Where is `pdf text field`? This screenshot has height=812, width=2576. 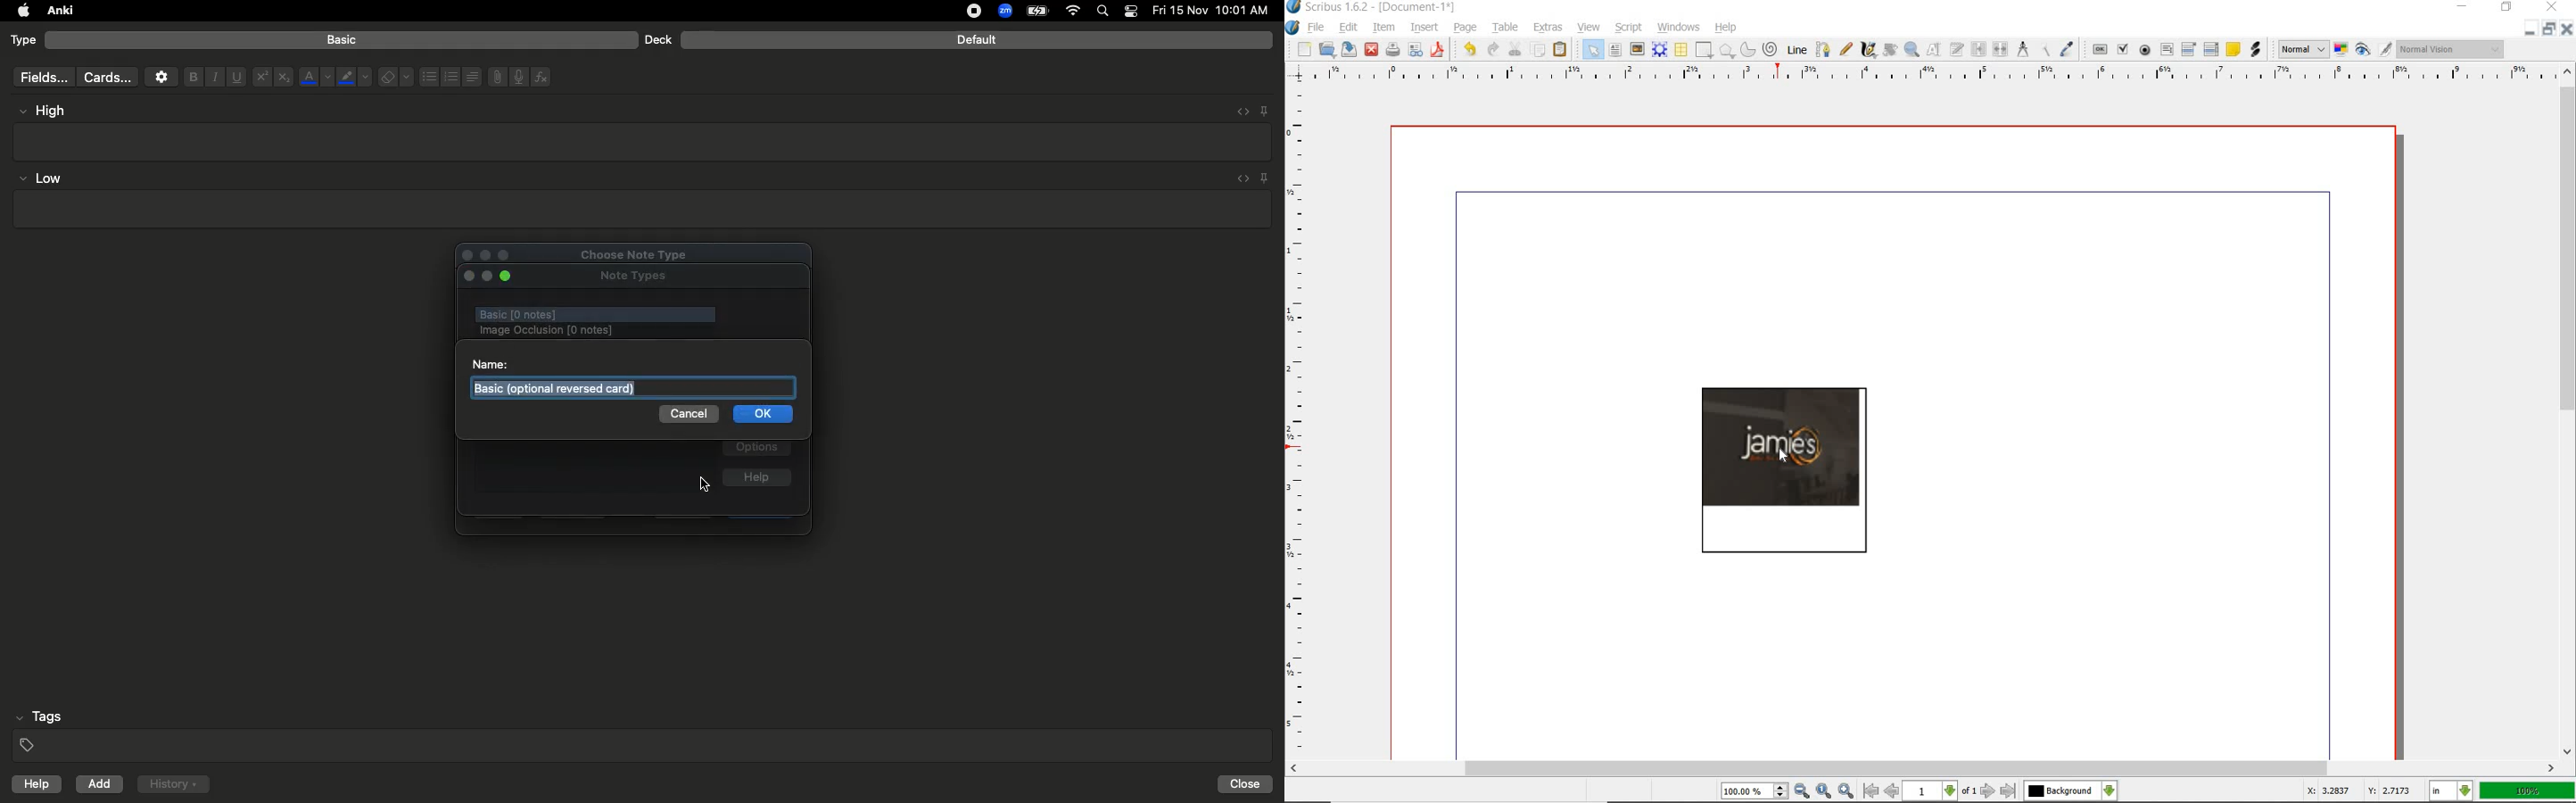 pdf text field is located at coordinates (2166, 50).